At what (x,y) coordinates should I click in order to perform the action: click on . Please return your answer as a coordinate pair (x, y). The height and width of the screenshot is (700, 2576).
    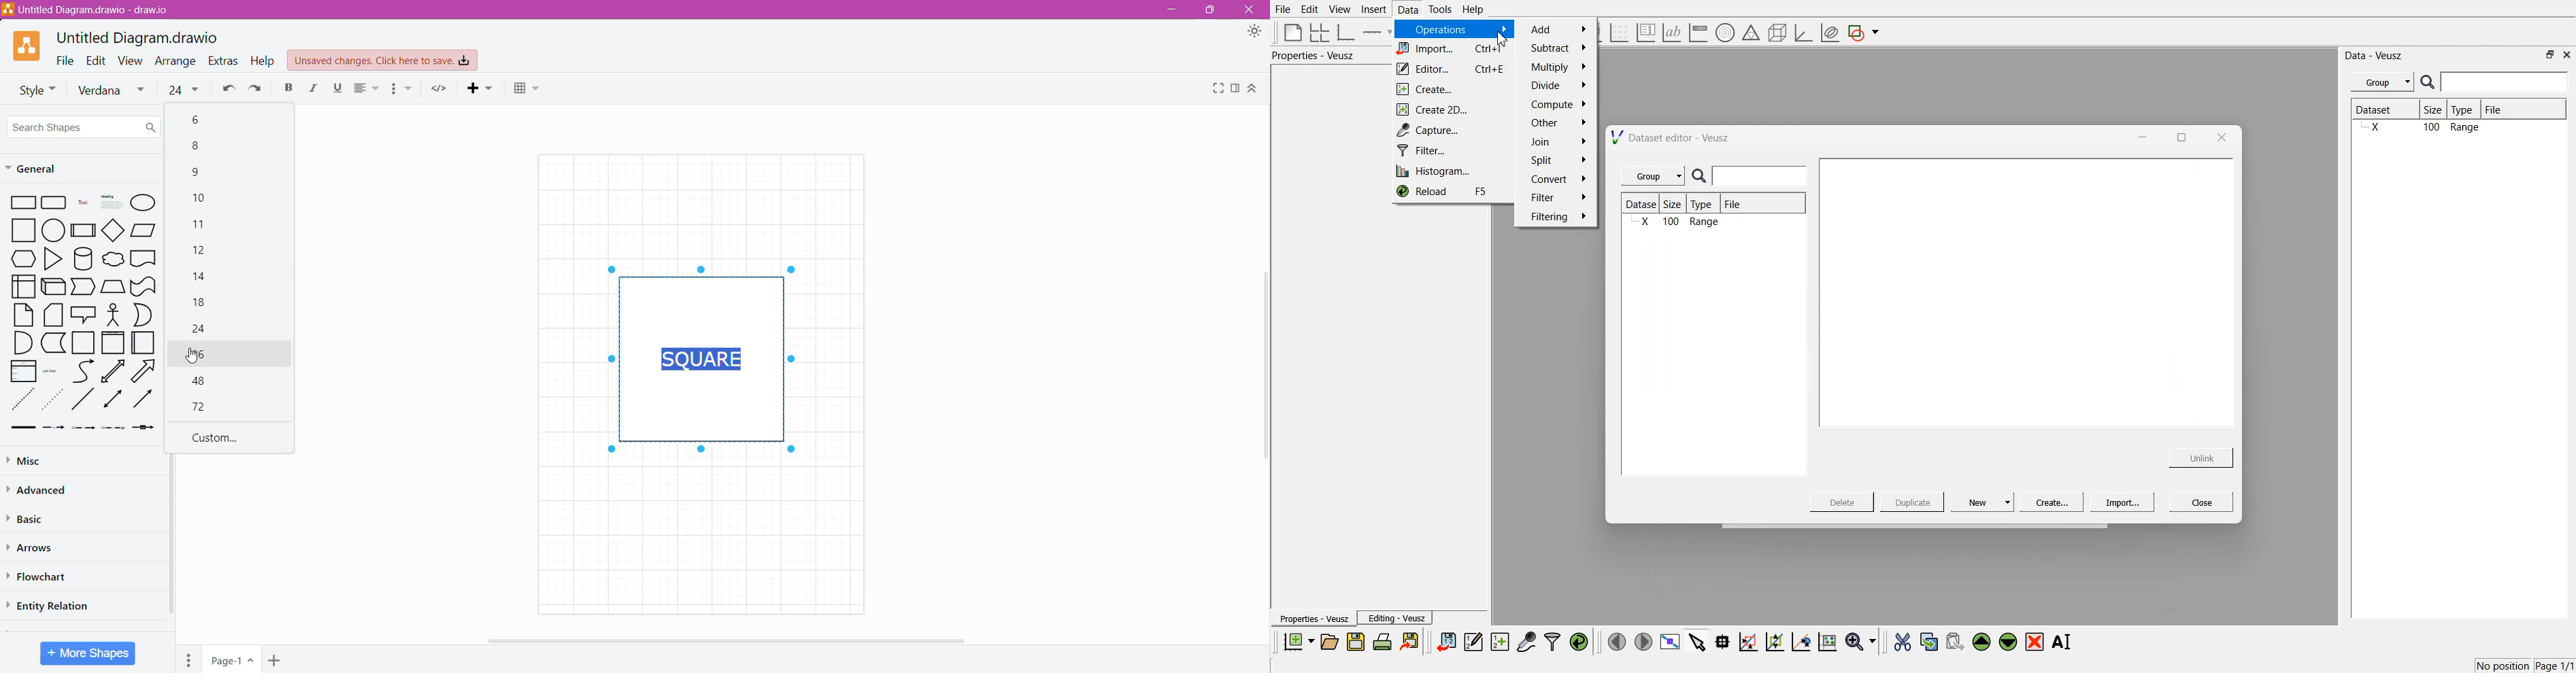
    Looking at the image, I should click on (2382, 82).